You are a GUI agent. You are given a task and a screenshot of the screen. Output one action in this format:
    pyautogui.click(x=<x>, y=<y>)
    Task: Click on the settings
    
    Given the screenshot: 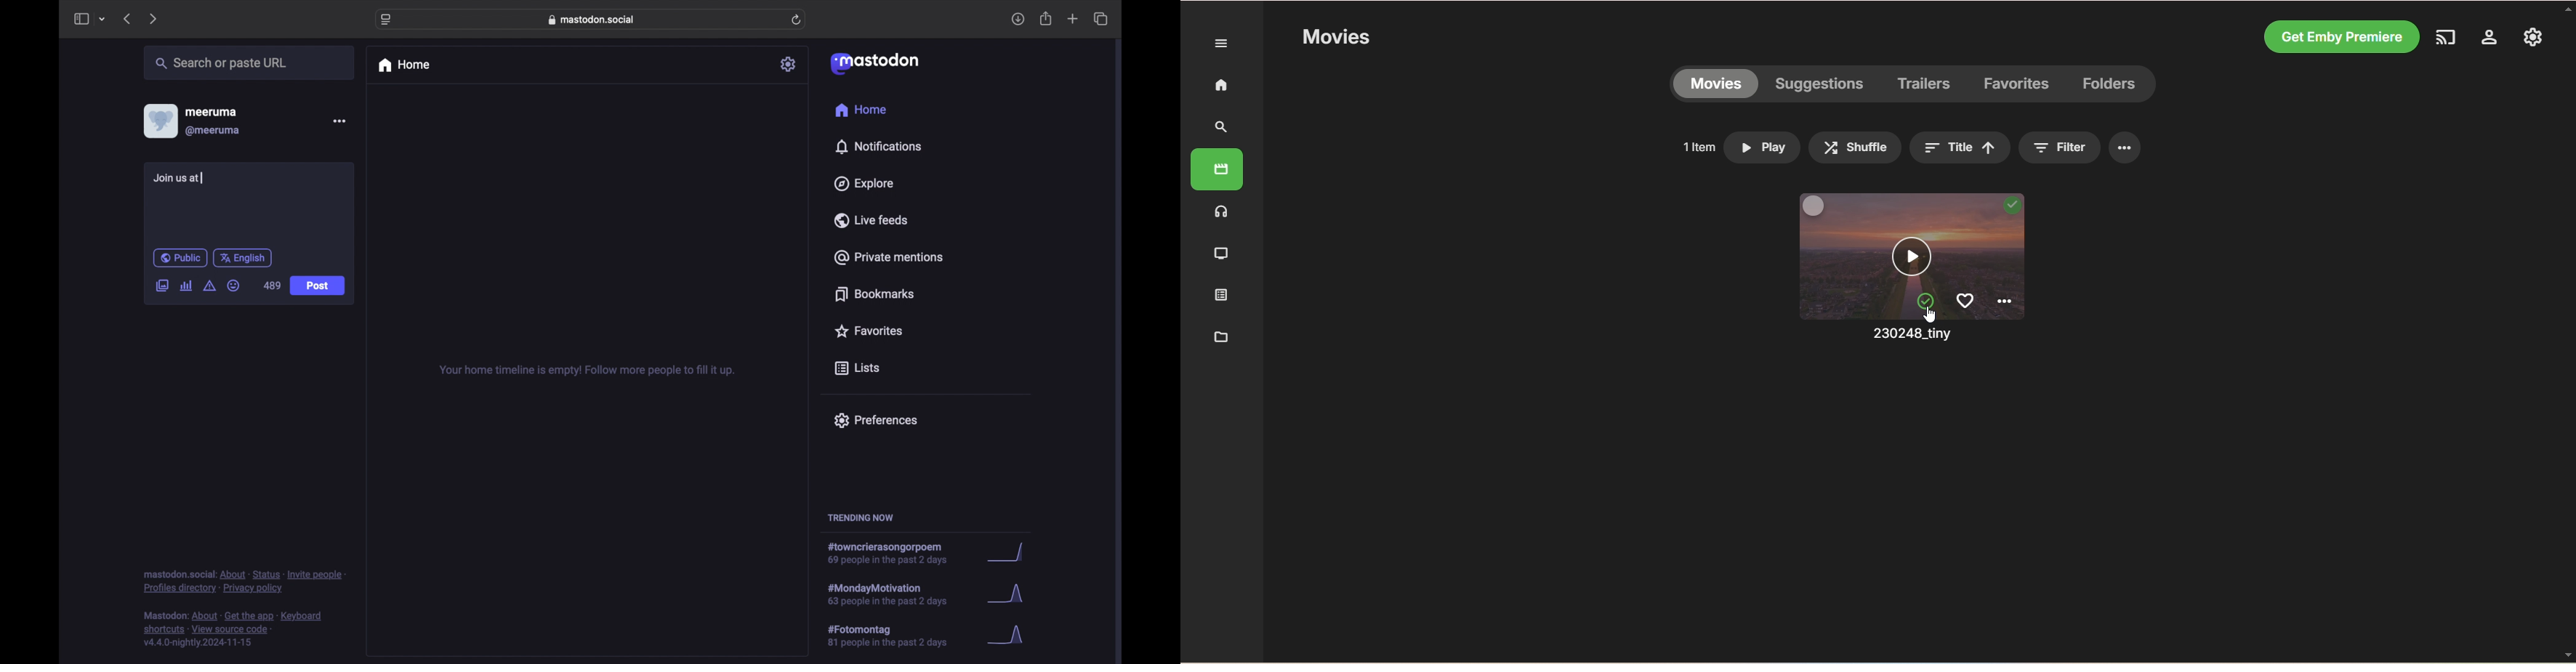 What is the action you would take?
    pyautogui.click(x=2534, y=38)
    